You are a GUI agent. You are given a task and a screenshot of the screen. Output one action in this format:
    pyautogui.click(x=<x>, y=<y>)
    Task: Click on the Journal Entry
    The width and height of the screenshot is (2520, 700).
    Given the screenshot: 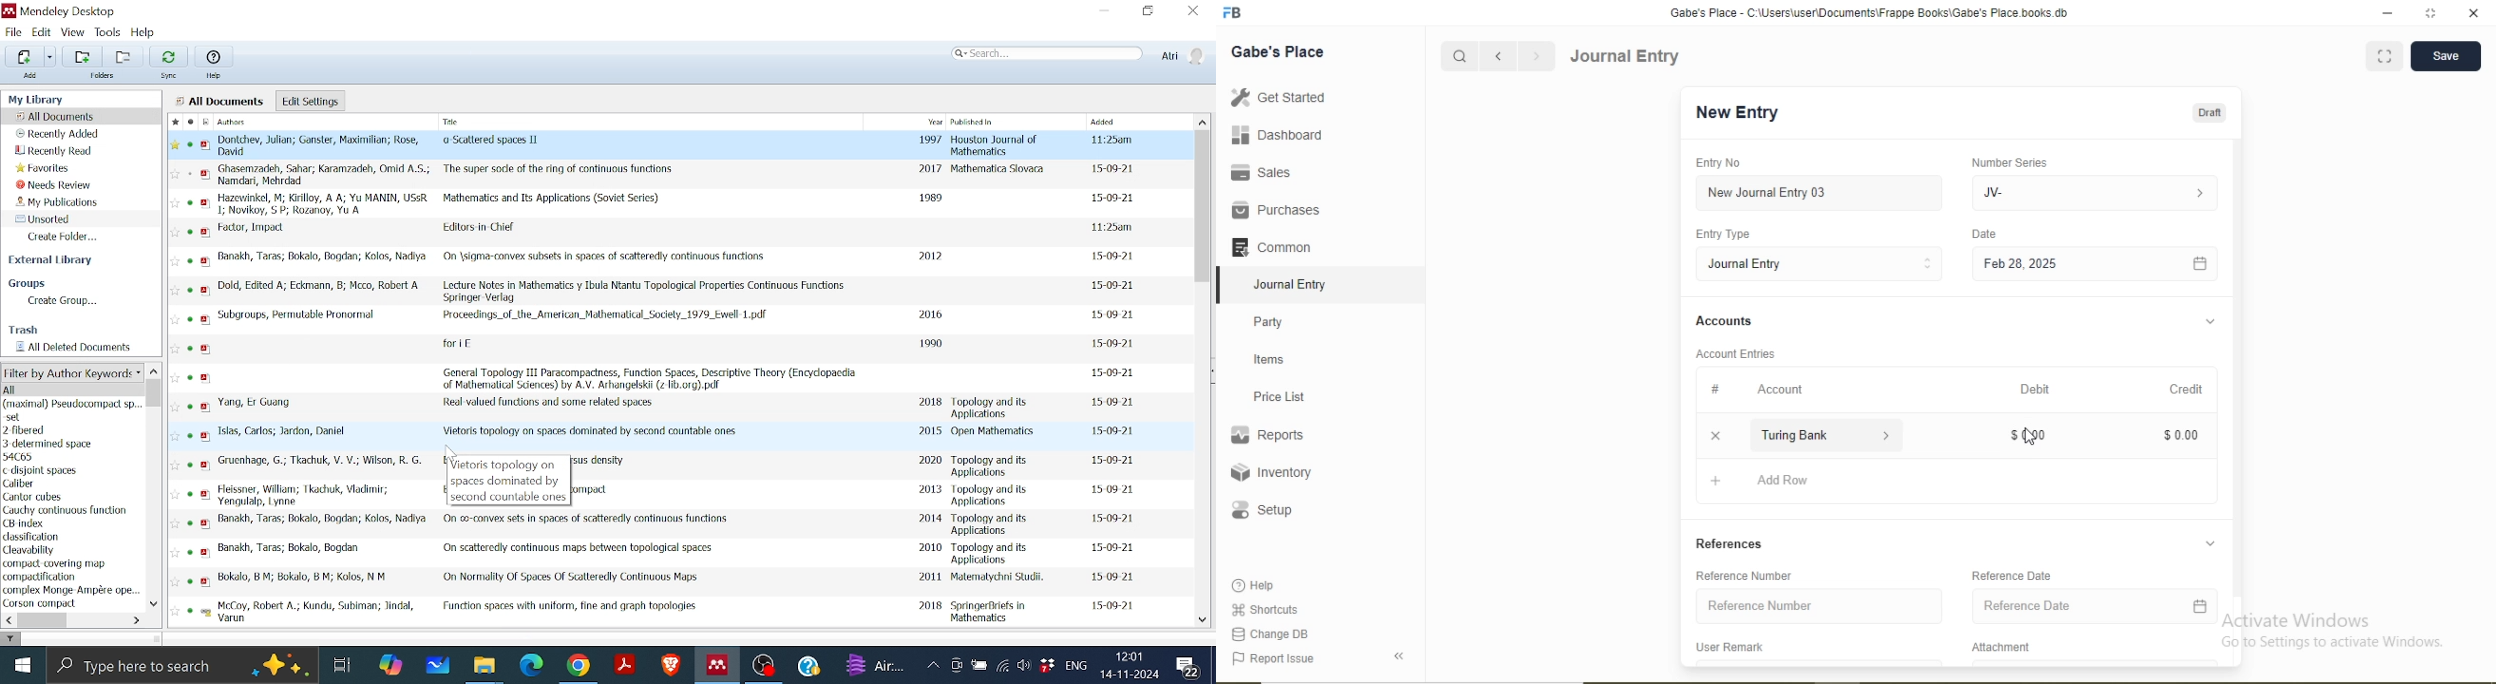 What is the action you would take?
    pyautogui.click(x=1292, y=285)
    